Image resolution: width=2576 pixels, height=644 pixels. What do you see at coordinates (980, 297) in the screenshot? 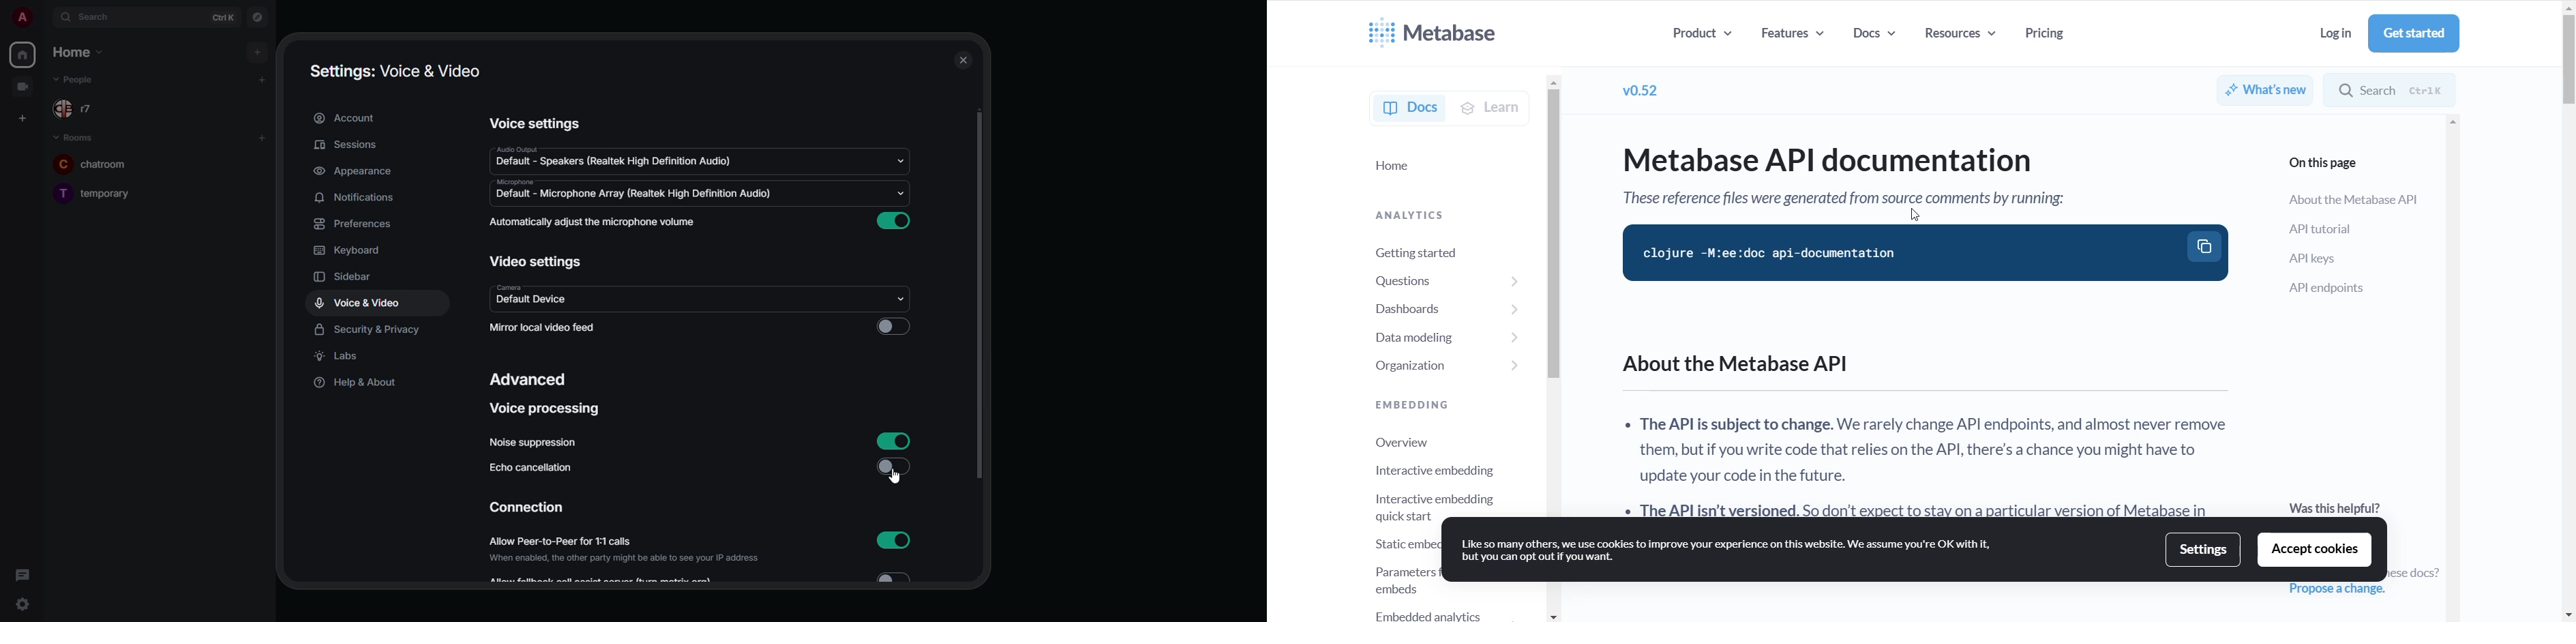
I see `scroll bar` at bounding box center [980, 297].